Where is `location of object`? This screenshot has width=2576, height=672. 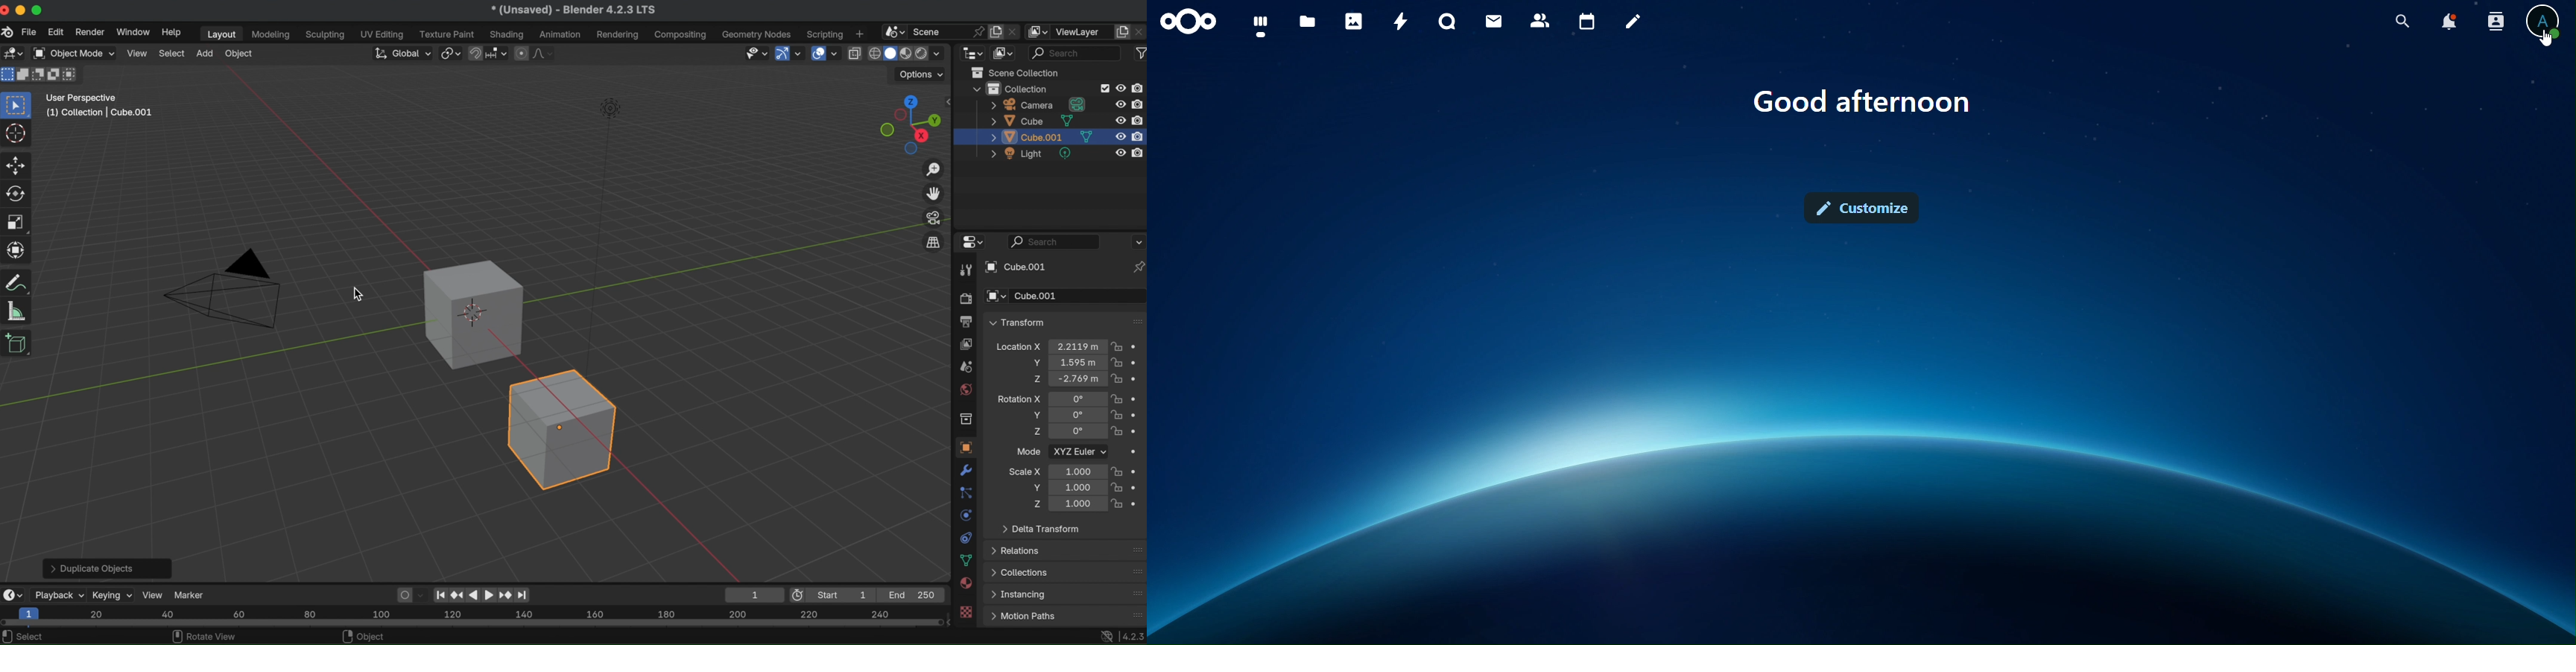 location of object is located at coordinates (1078, 346).